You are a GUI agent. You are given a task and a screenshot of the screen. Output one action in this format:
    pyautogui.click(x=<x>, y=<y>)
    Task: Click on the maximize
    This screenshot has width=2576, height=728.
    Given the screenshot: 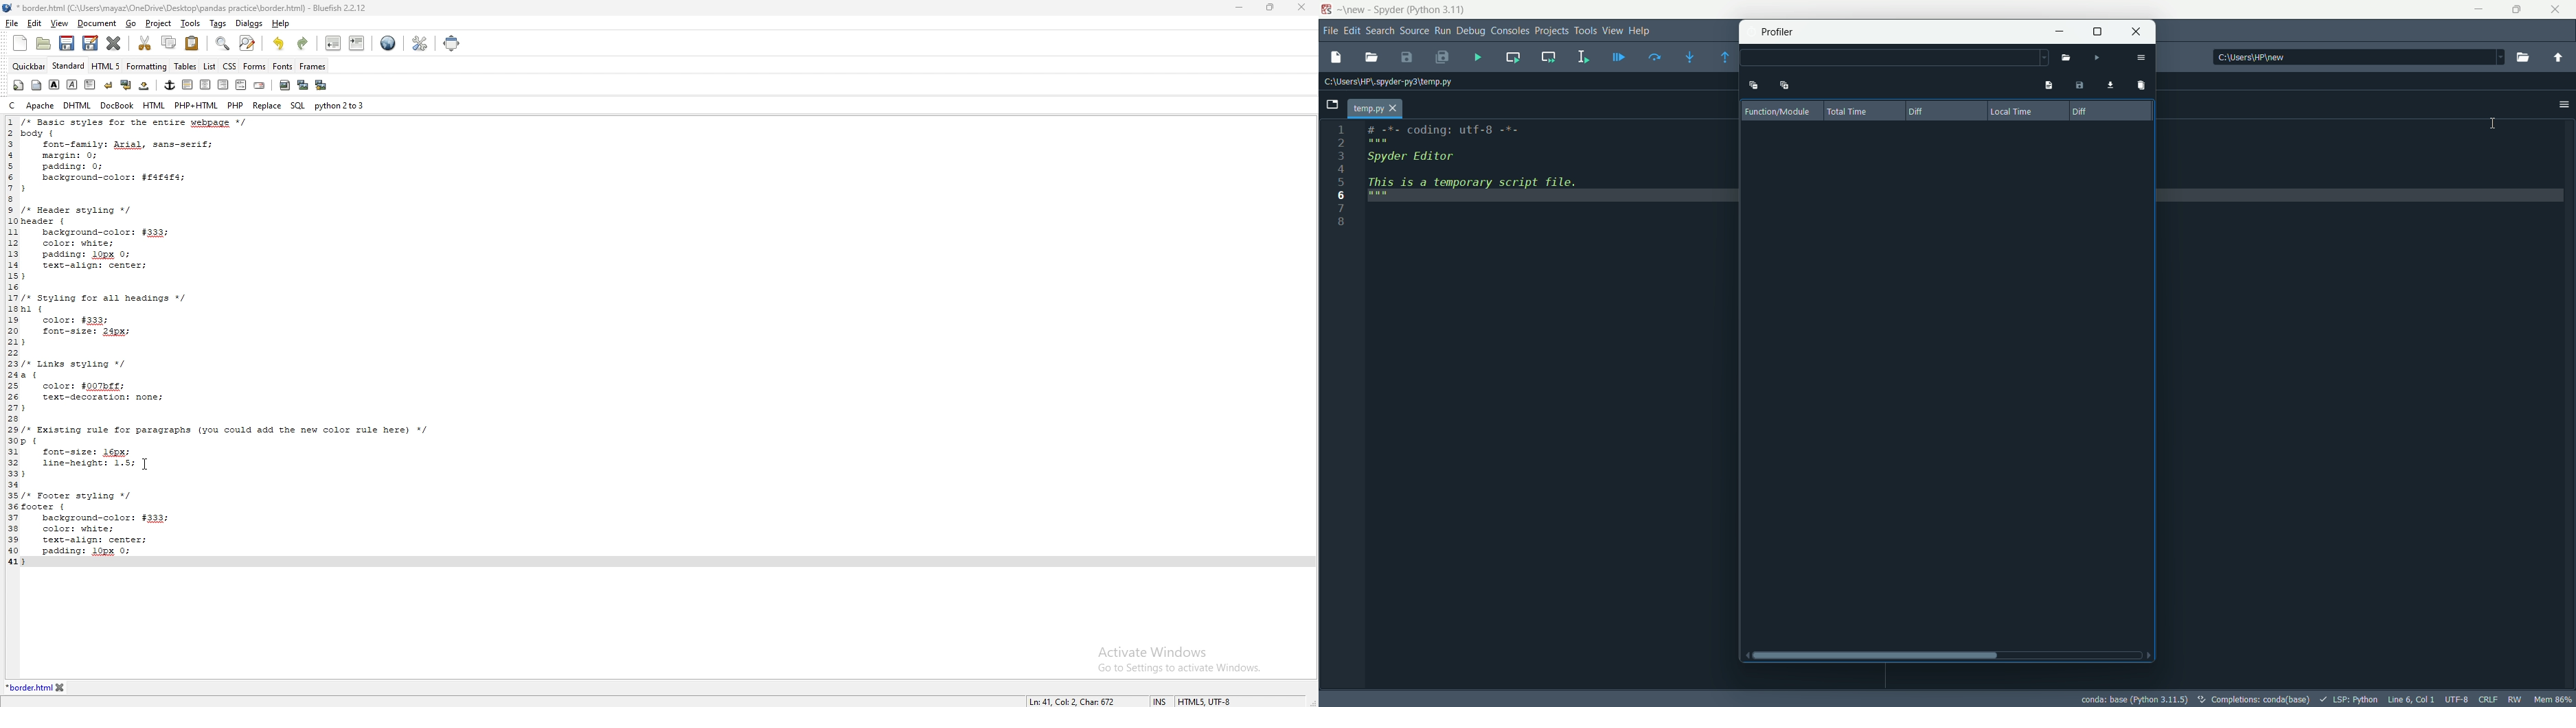 What is the action you would take?
    pyautogui.click(x=2516, y=10)
    